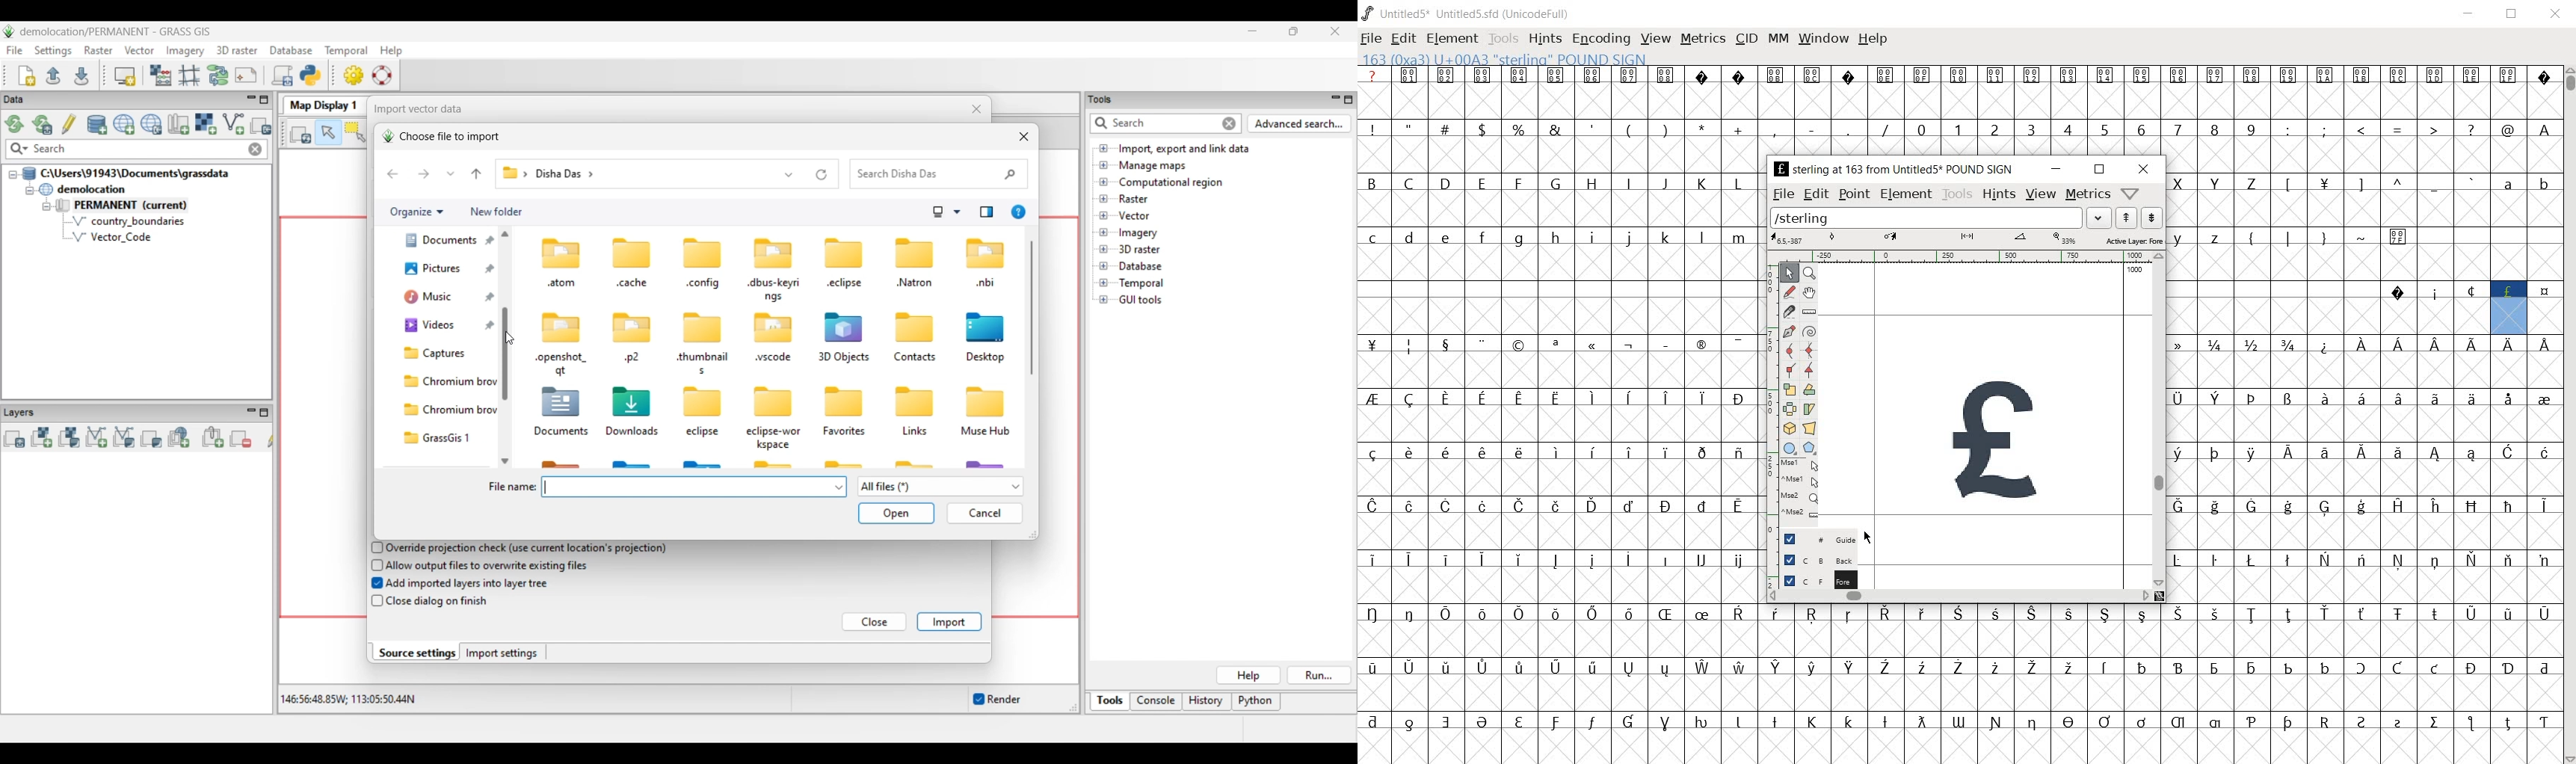 Image resolution: width=2576 pixels, height=784 pixels. What do you see at coordinates (2398, 723) in the screenshot?
I see `Symbol` at bounding box center [2398, 723].